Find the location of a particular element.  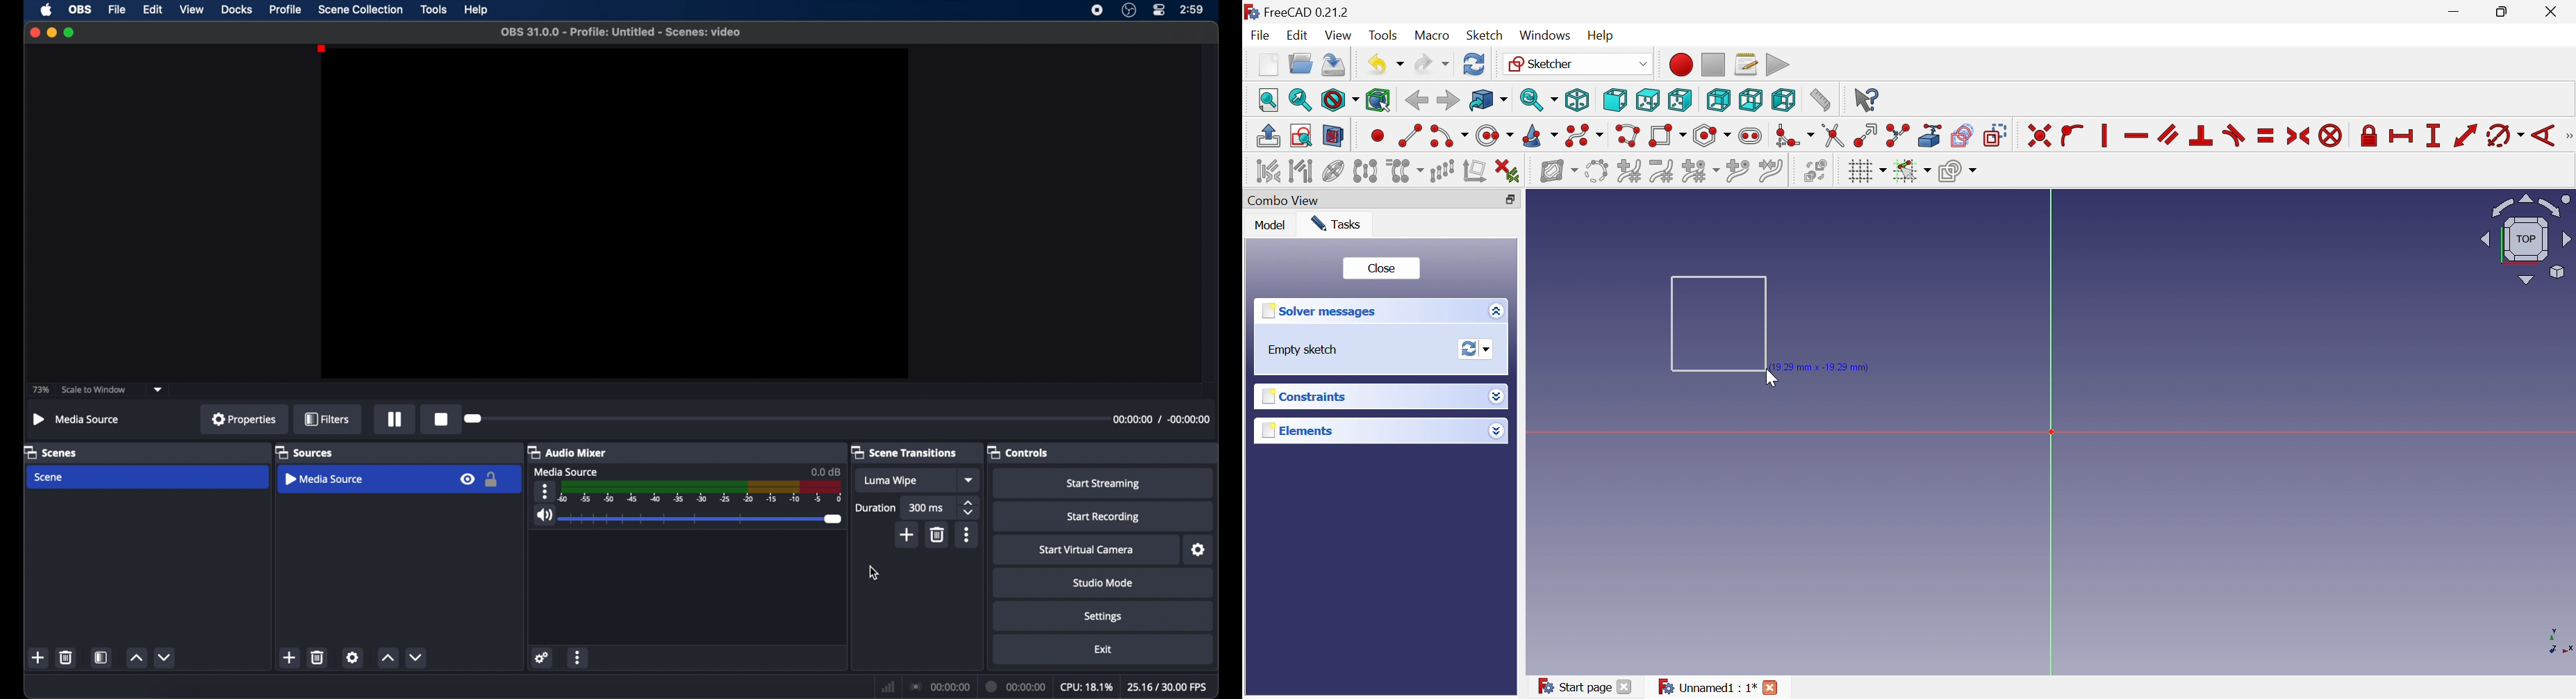

controls is located at coordinates (1017, 452).